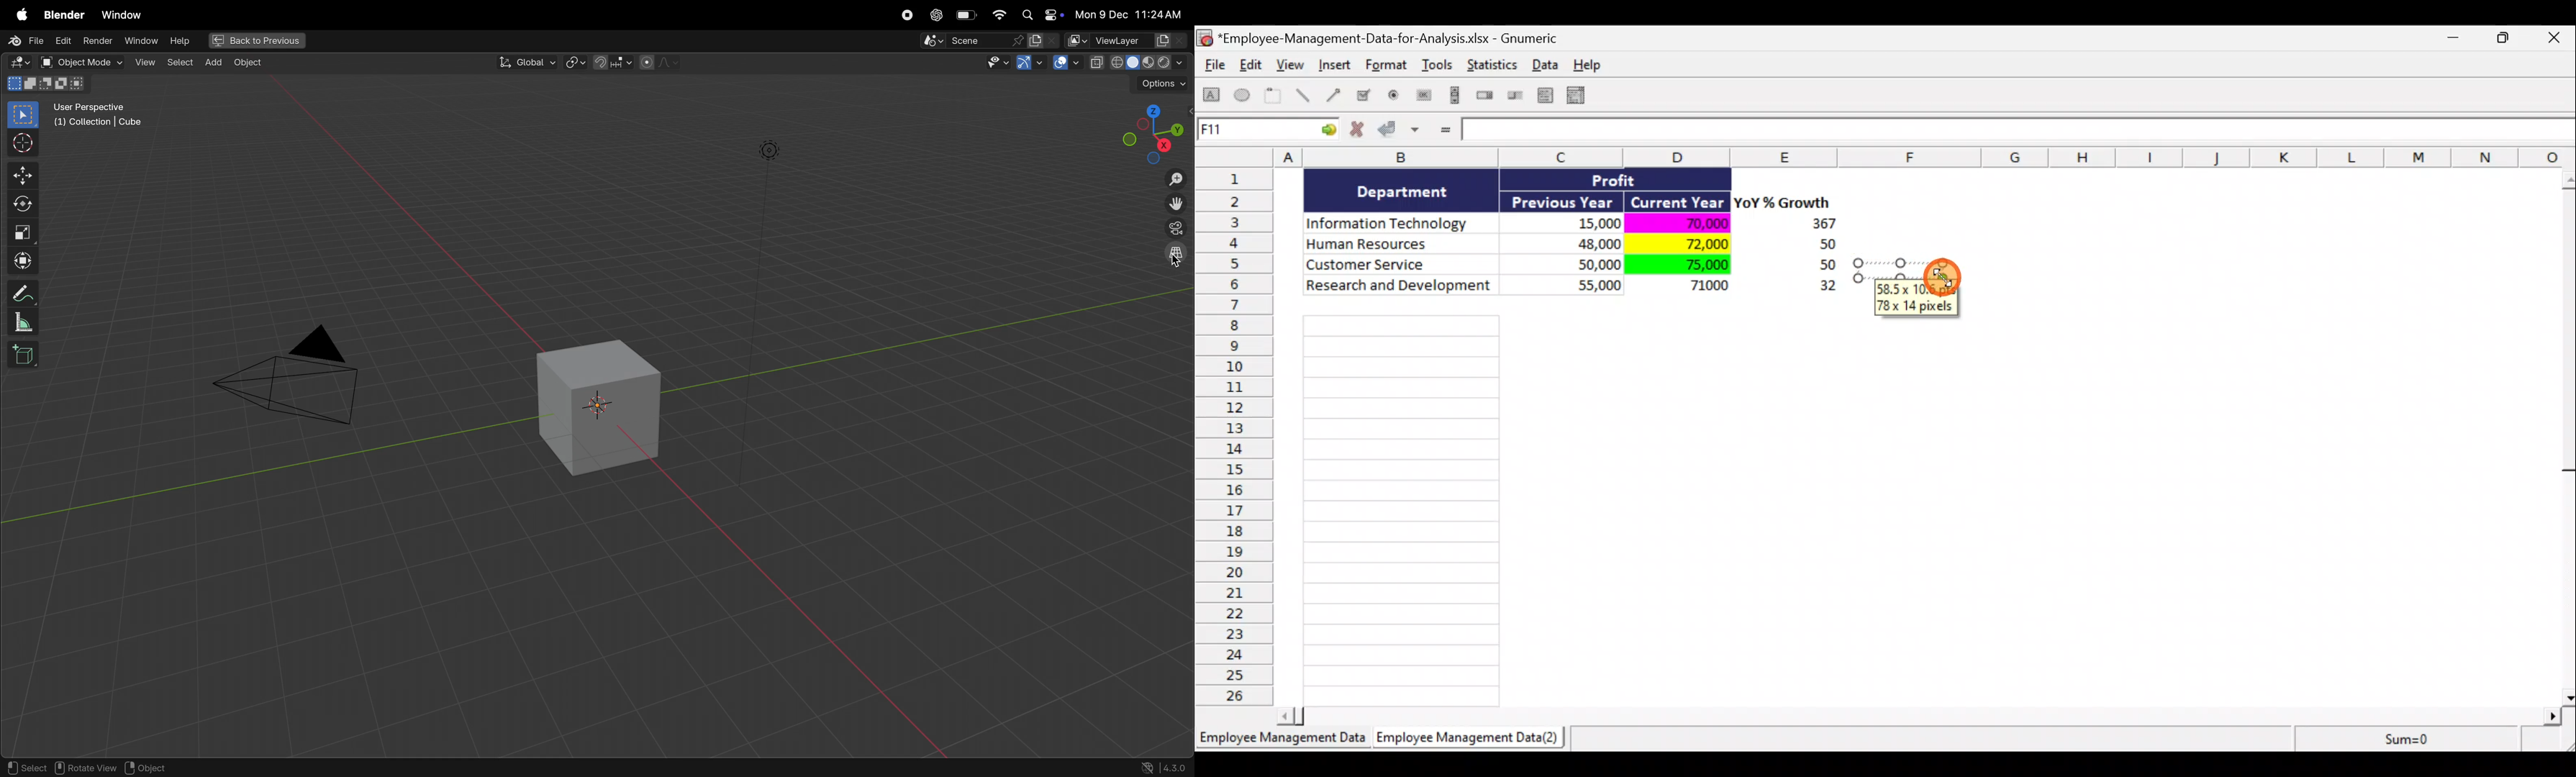 The image size is (2576, 784). I want to click on Statistics, so click(1494, 69).